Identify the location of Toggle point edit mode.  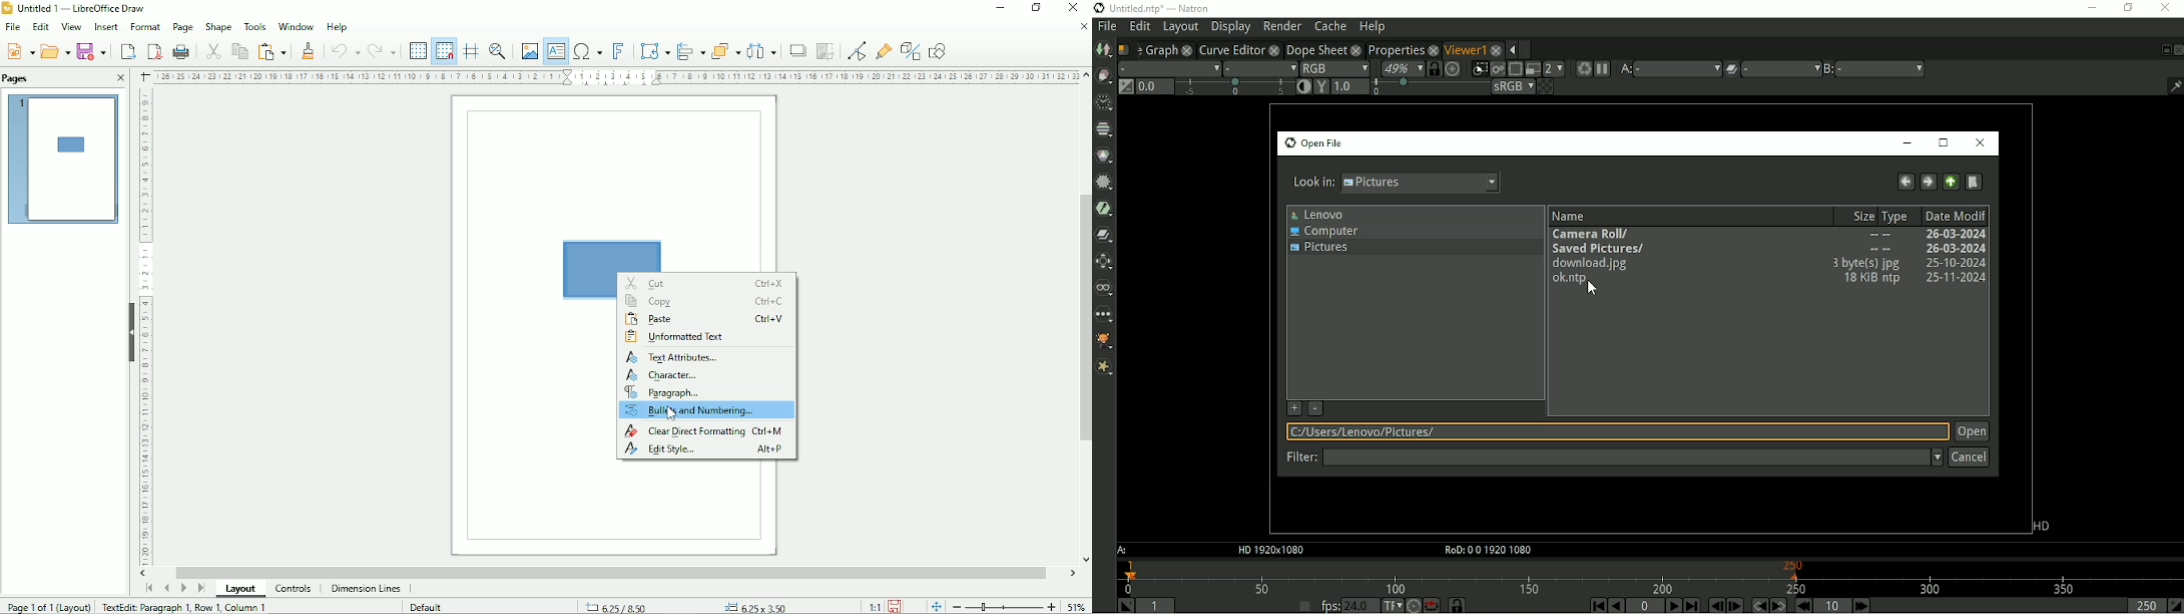
(857, 50).